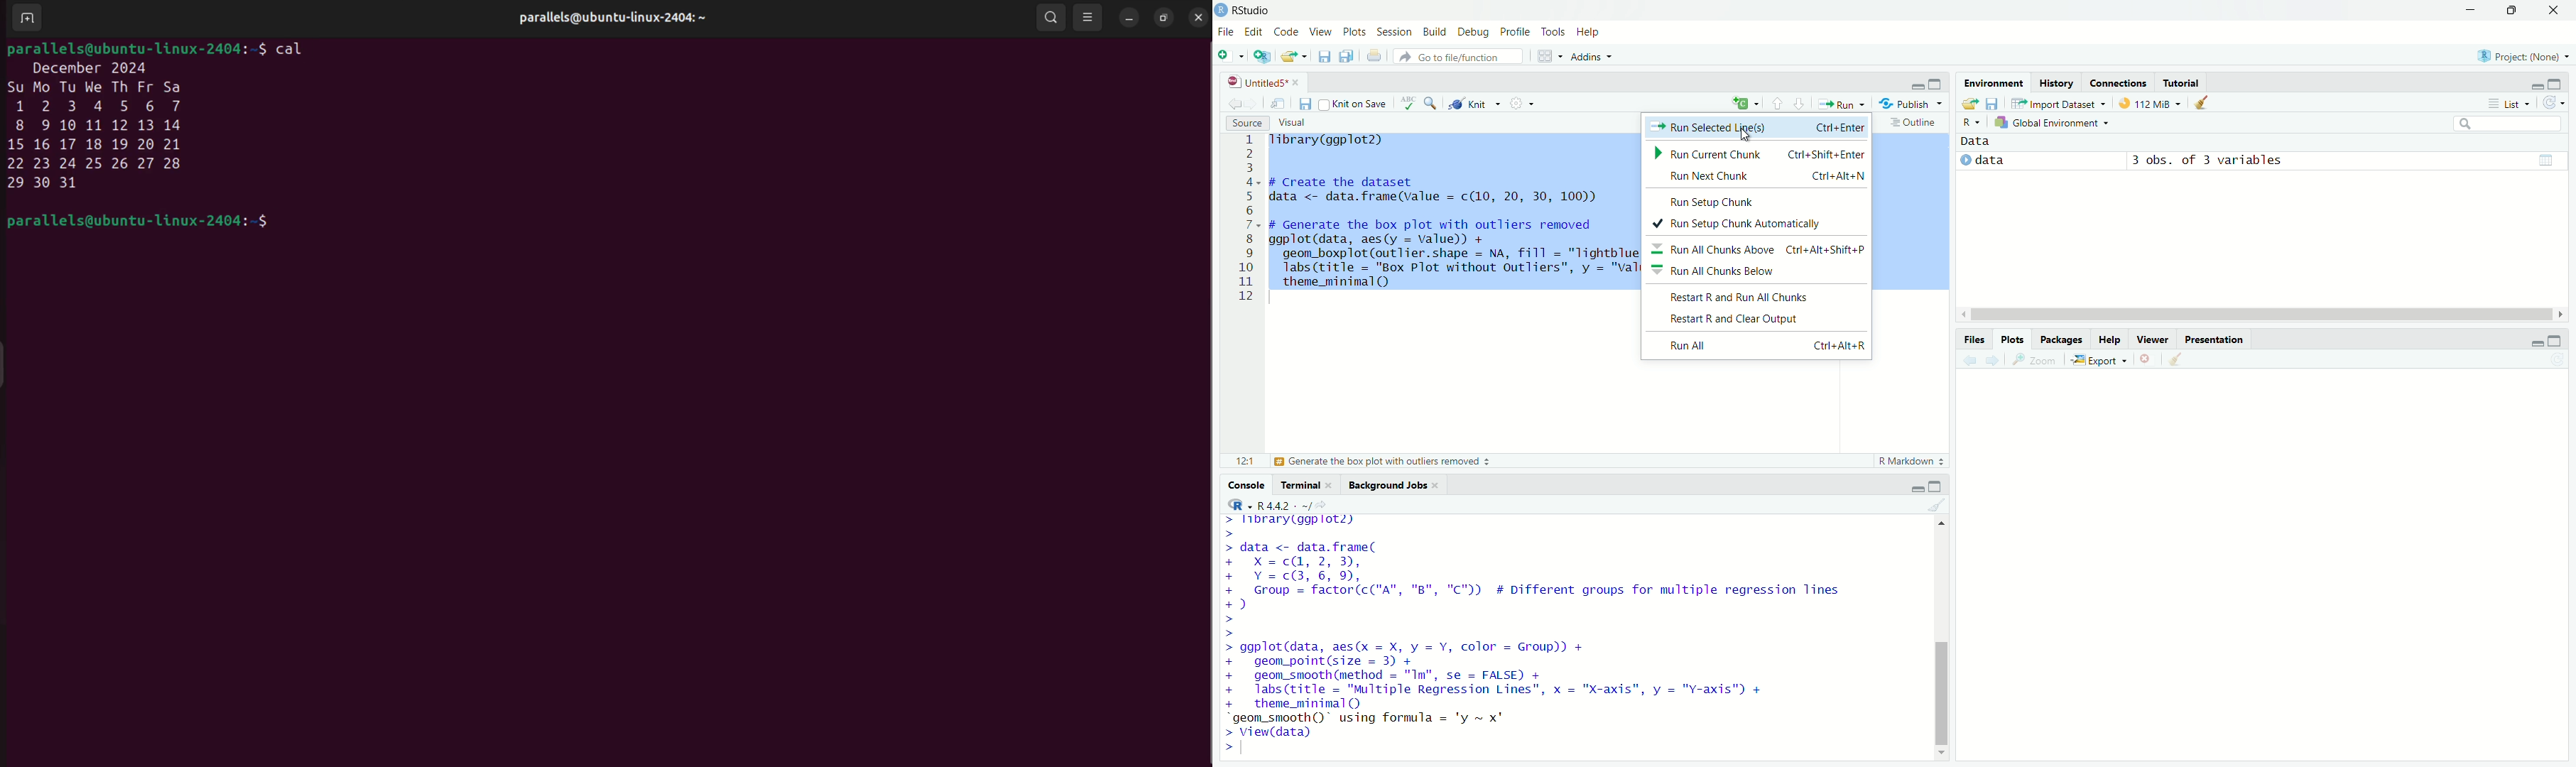 This screenshot has height=784, width=2576. I want to click on View, so click(1319, 33).